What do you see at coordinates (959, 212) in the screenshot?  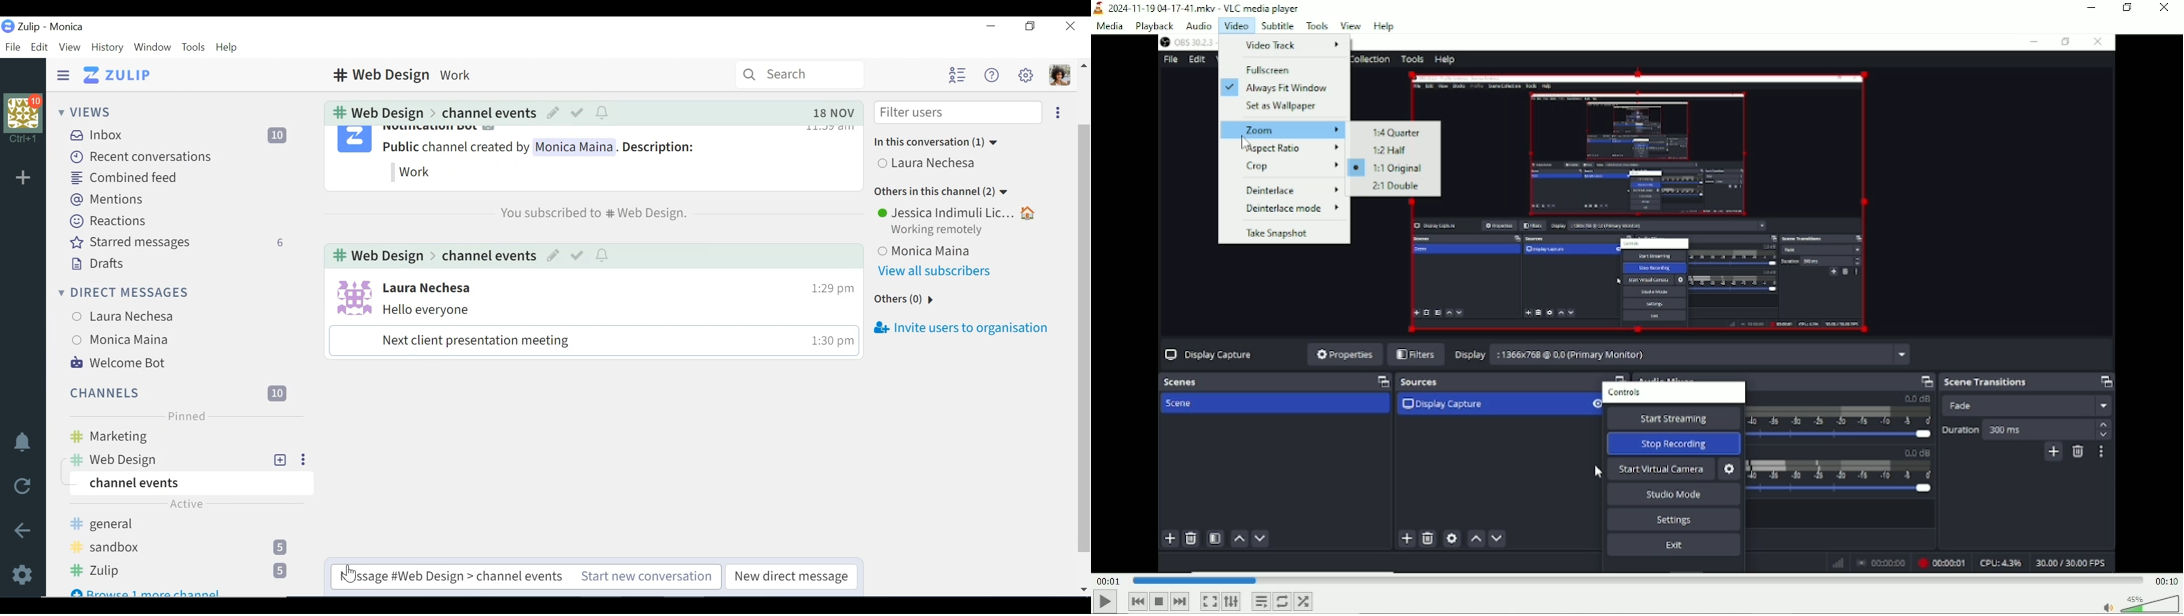 I see `User` at bounding box center [959, 212].